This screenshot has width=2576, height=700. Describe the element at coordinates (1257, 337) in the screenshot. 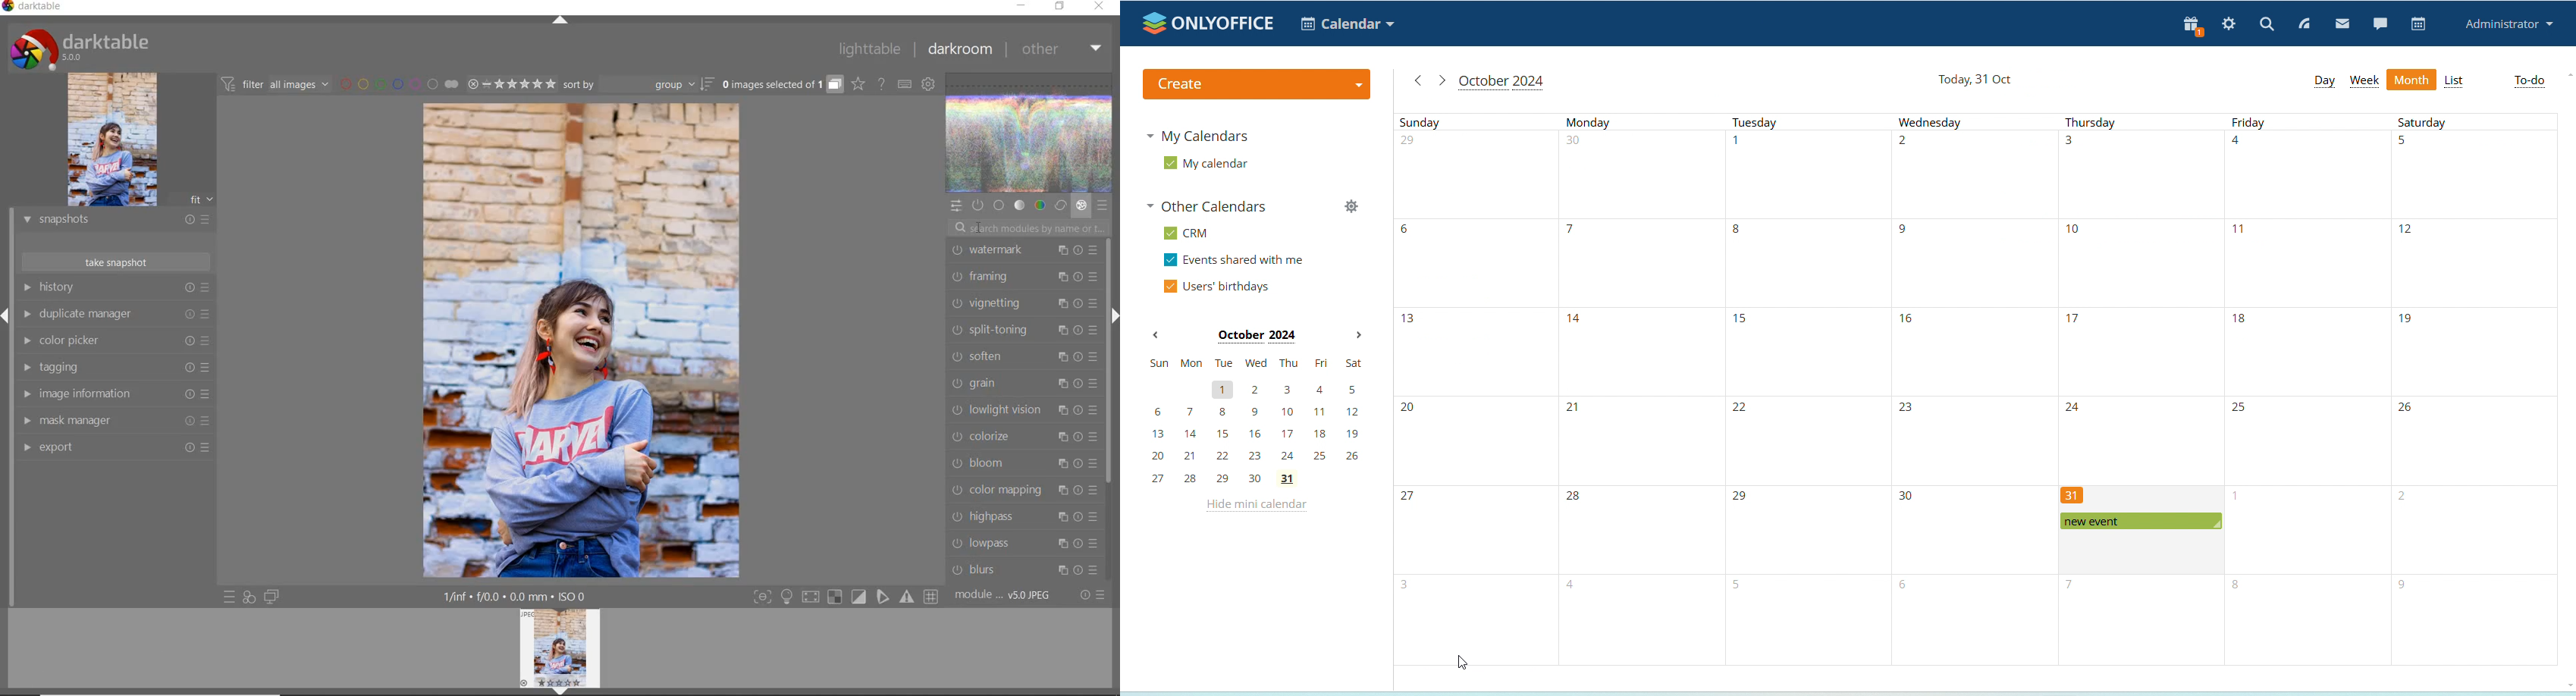

I see `month on display` at that location.